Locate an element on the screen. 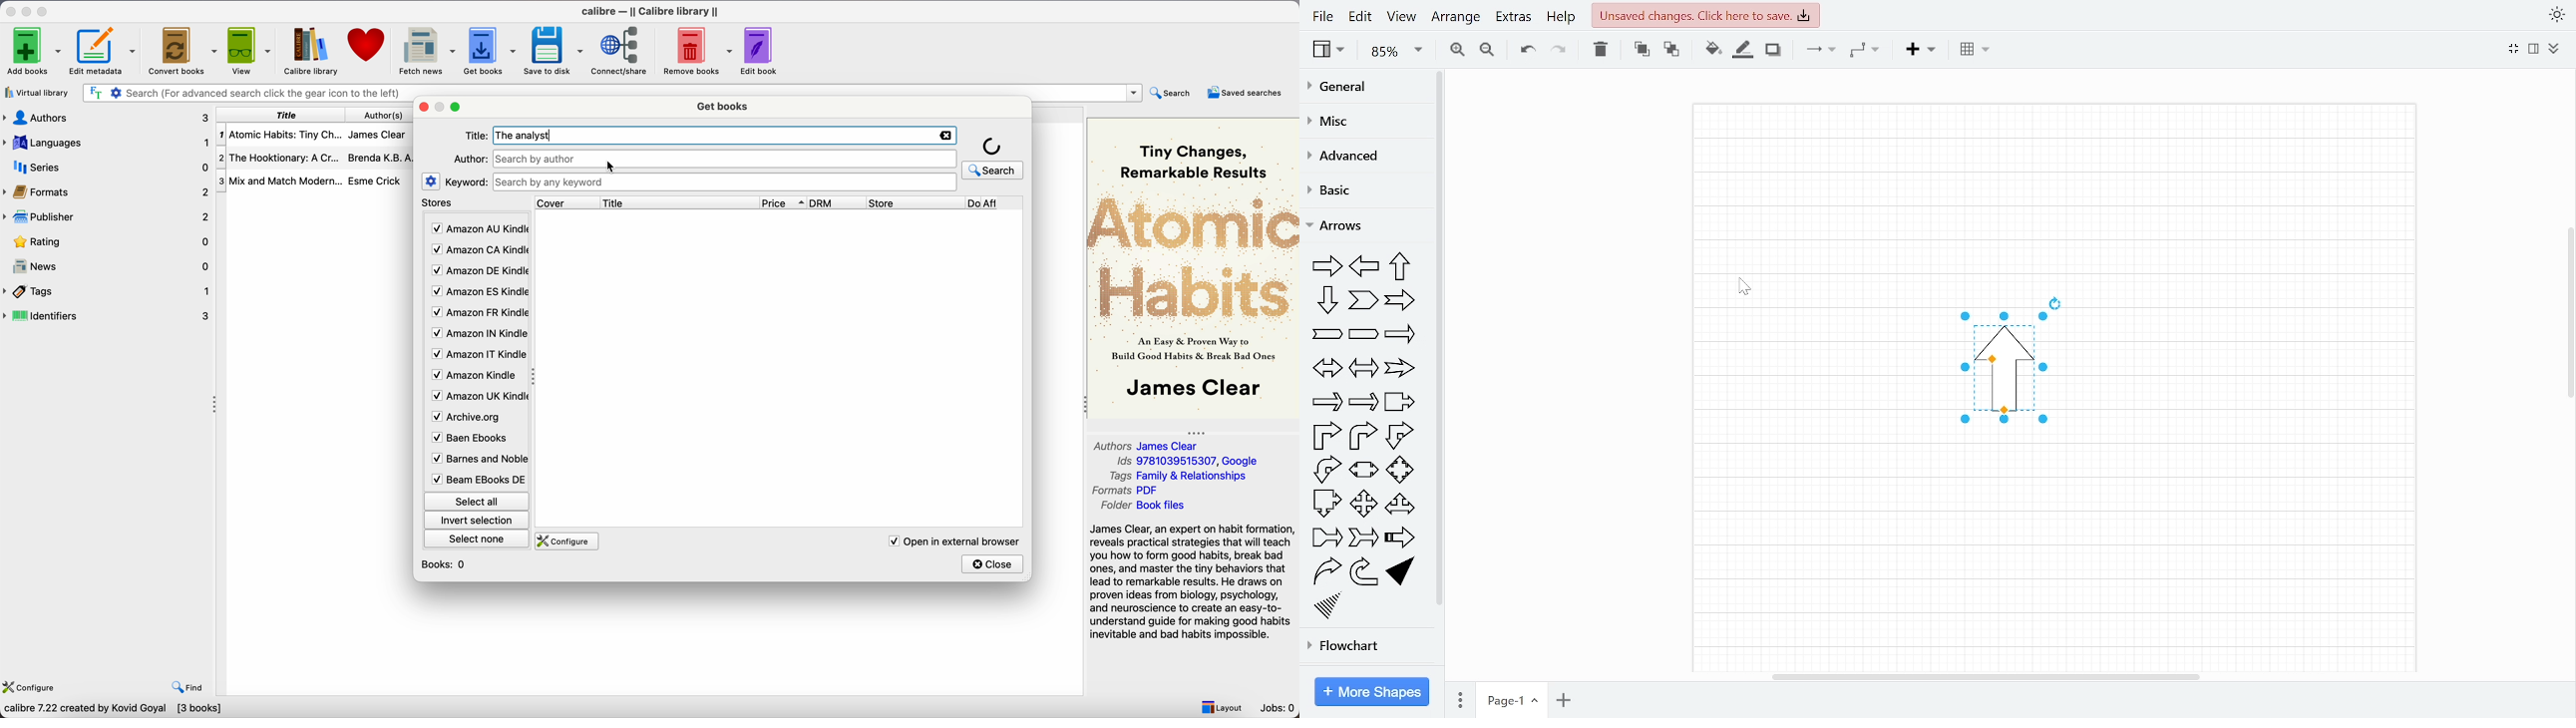 Image resolution: width=2576 pixels, height=728 pixels. convert books is located at coordinates (182, 50).